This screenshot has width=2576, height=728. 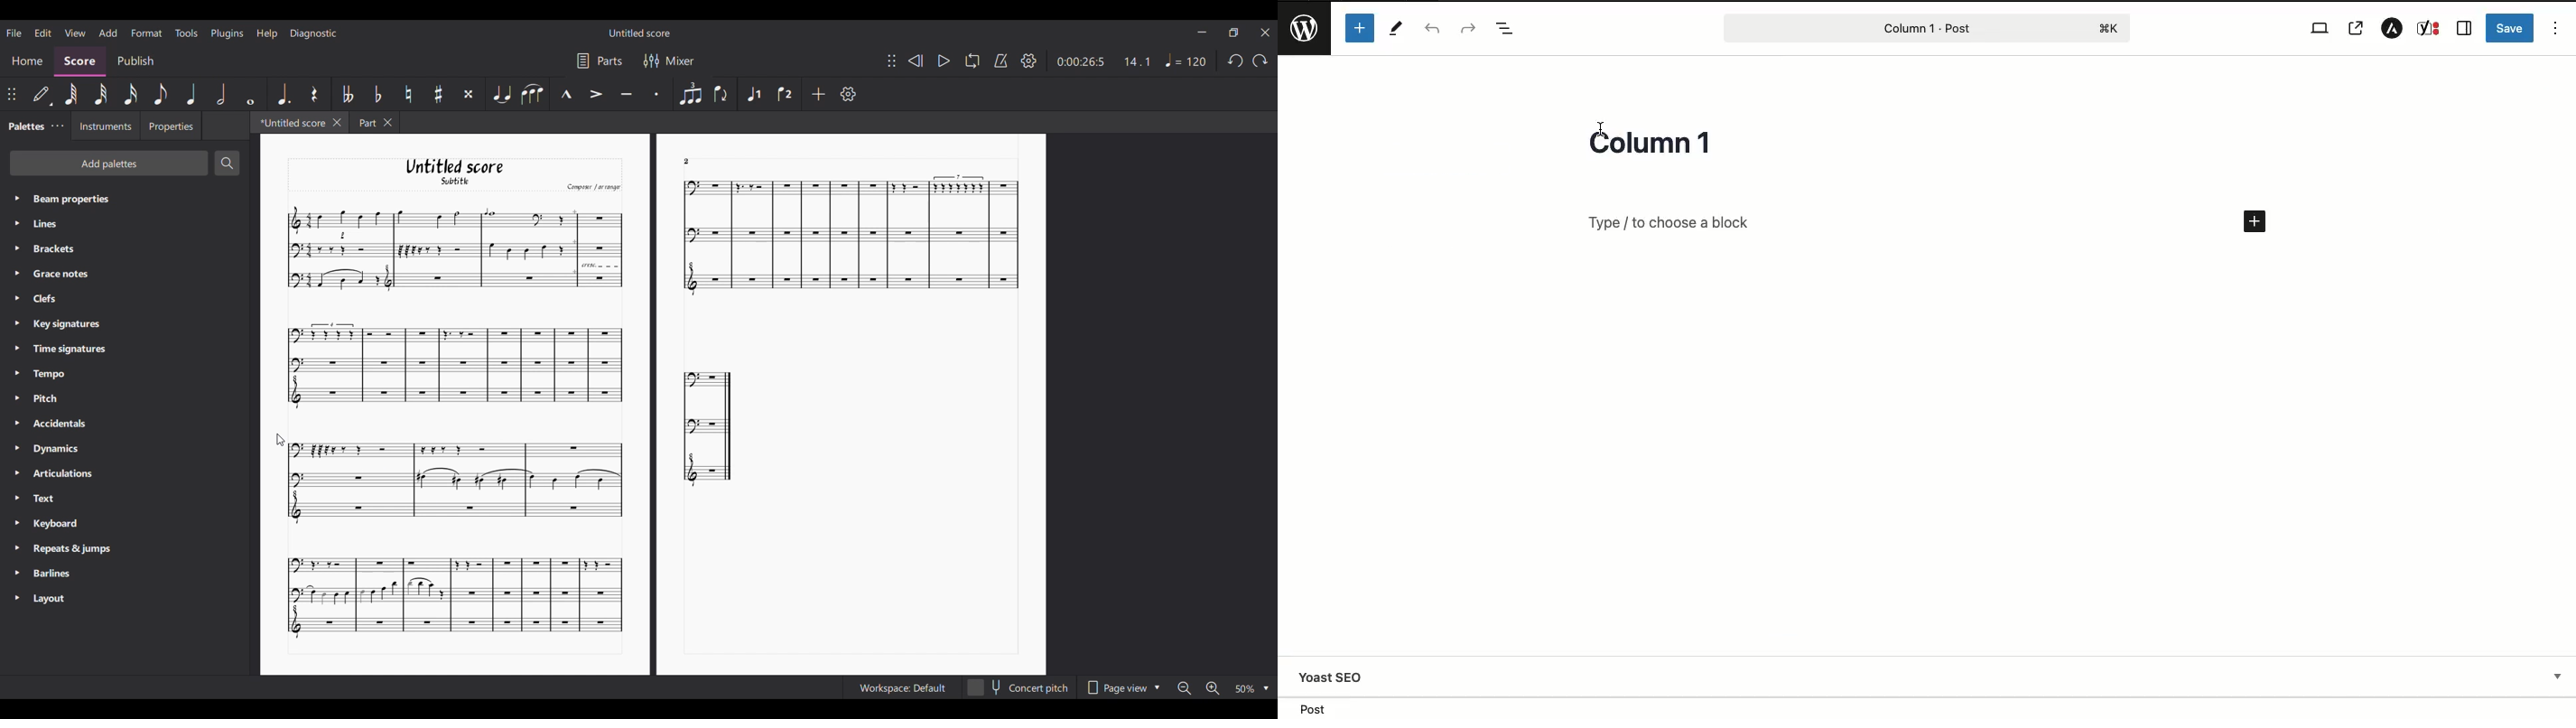 I want to click on Astra, so click(x=2388, y=29).